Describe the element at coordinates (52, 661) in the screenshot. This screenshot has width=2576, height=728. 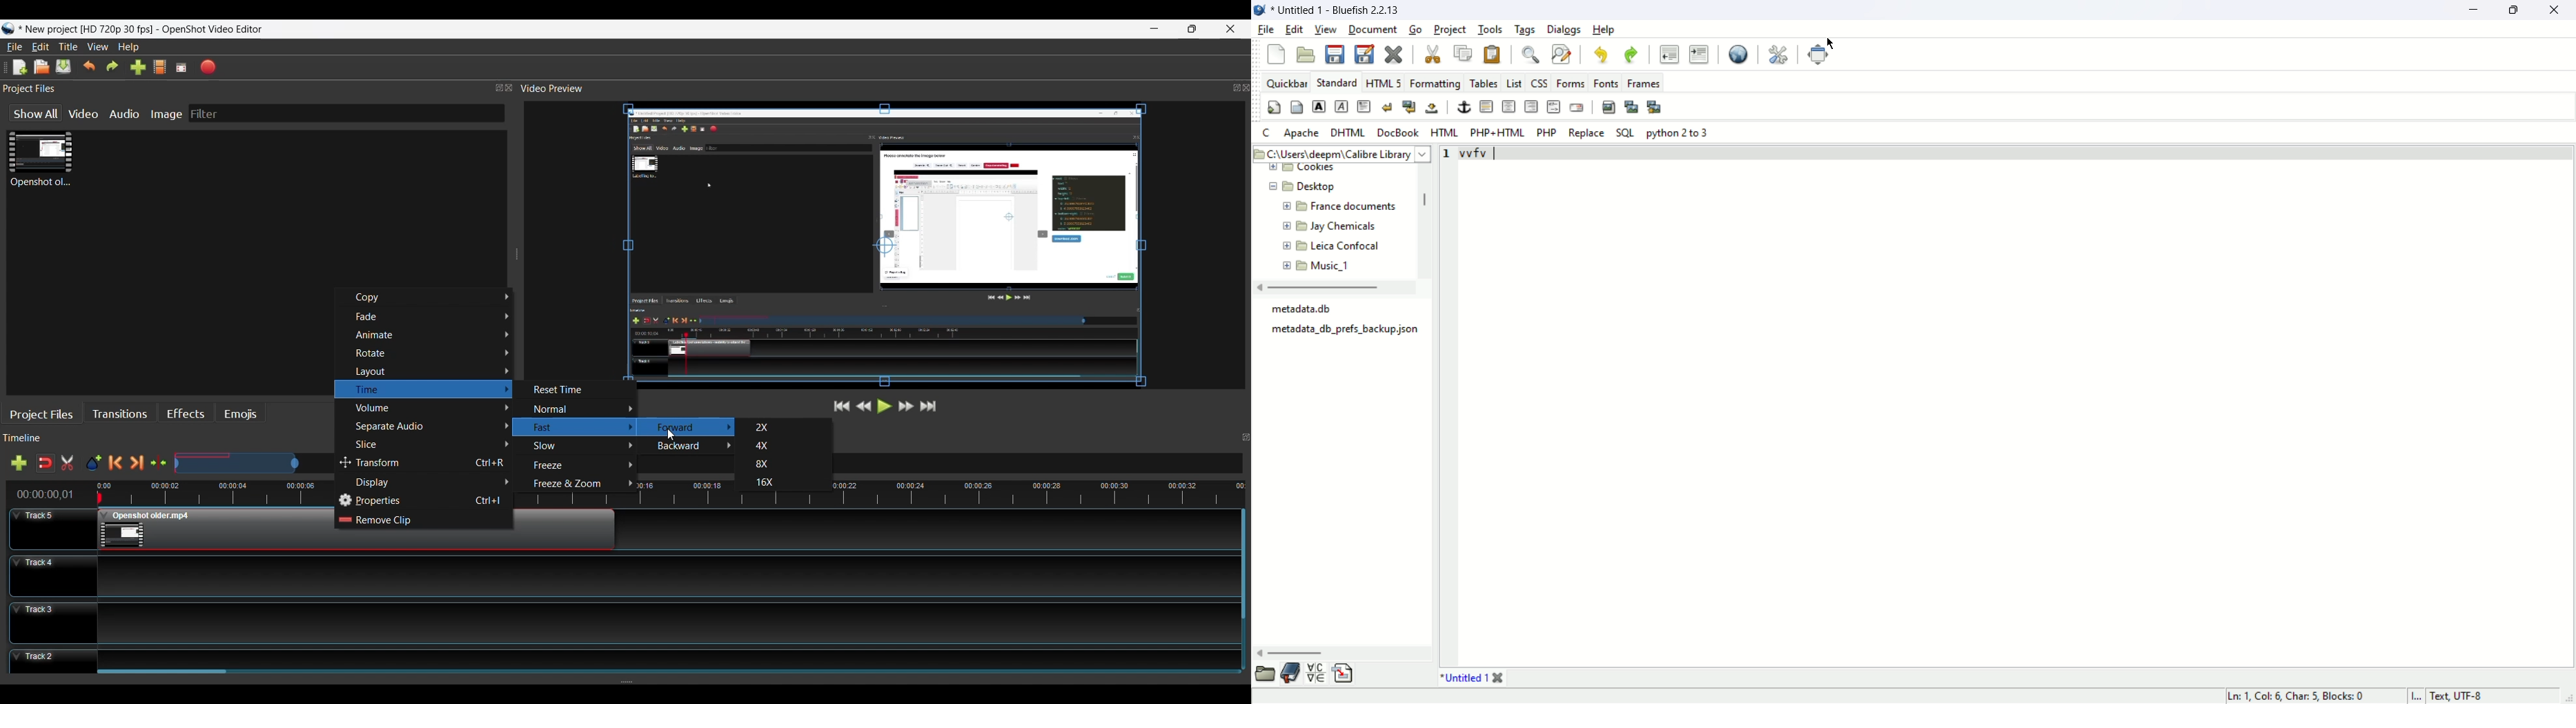
I see `Track Header` at that location.